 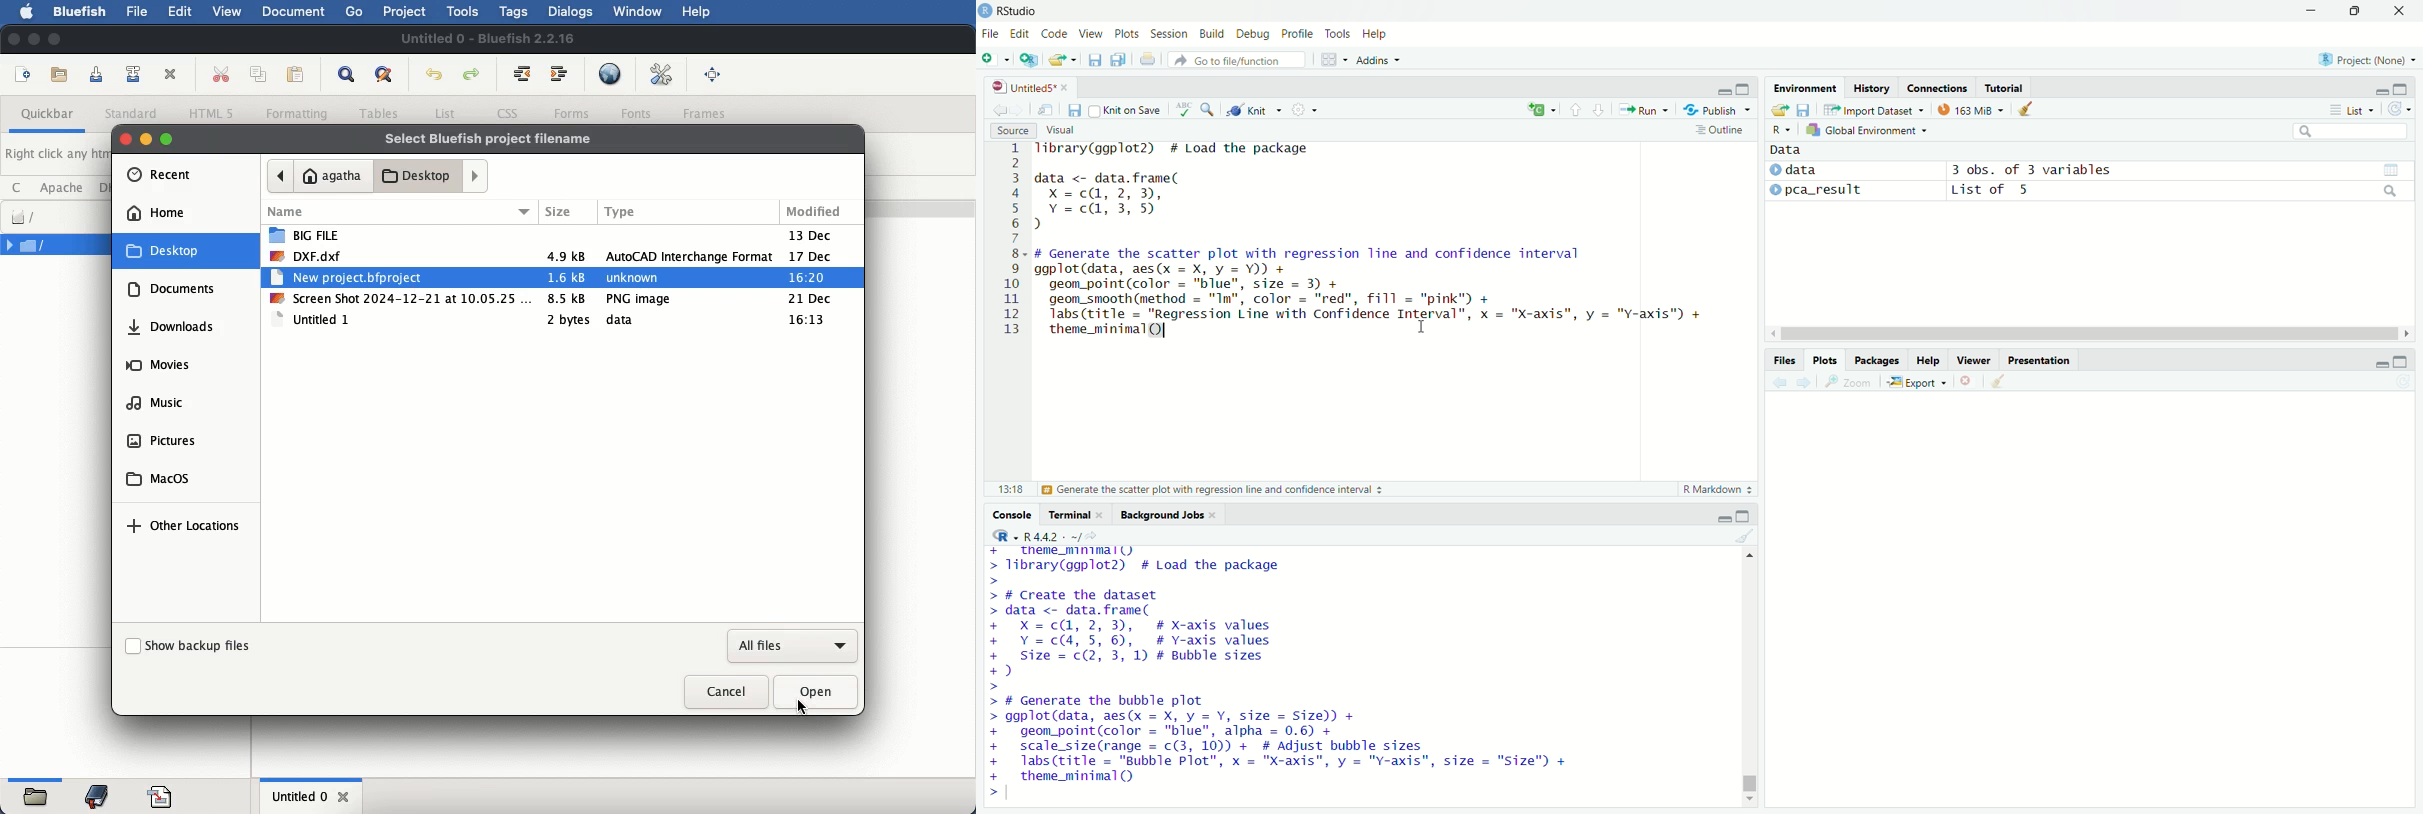 I want to click on open, so click(x=816, y=689).